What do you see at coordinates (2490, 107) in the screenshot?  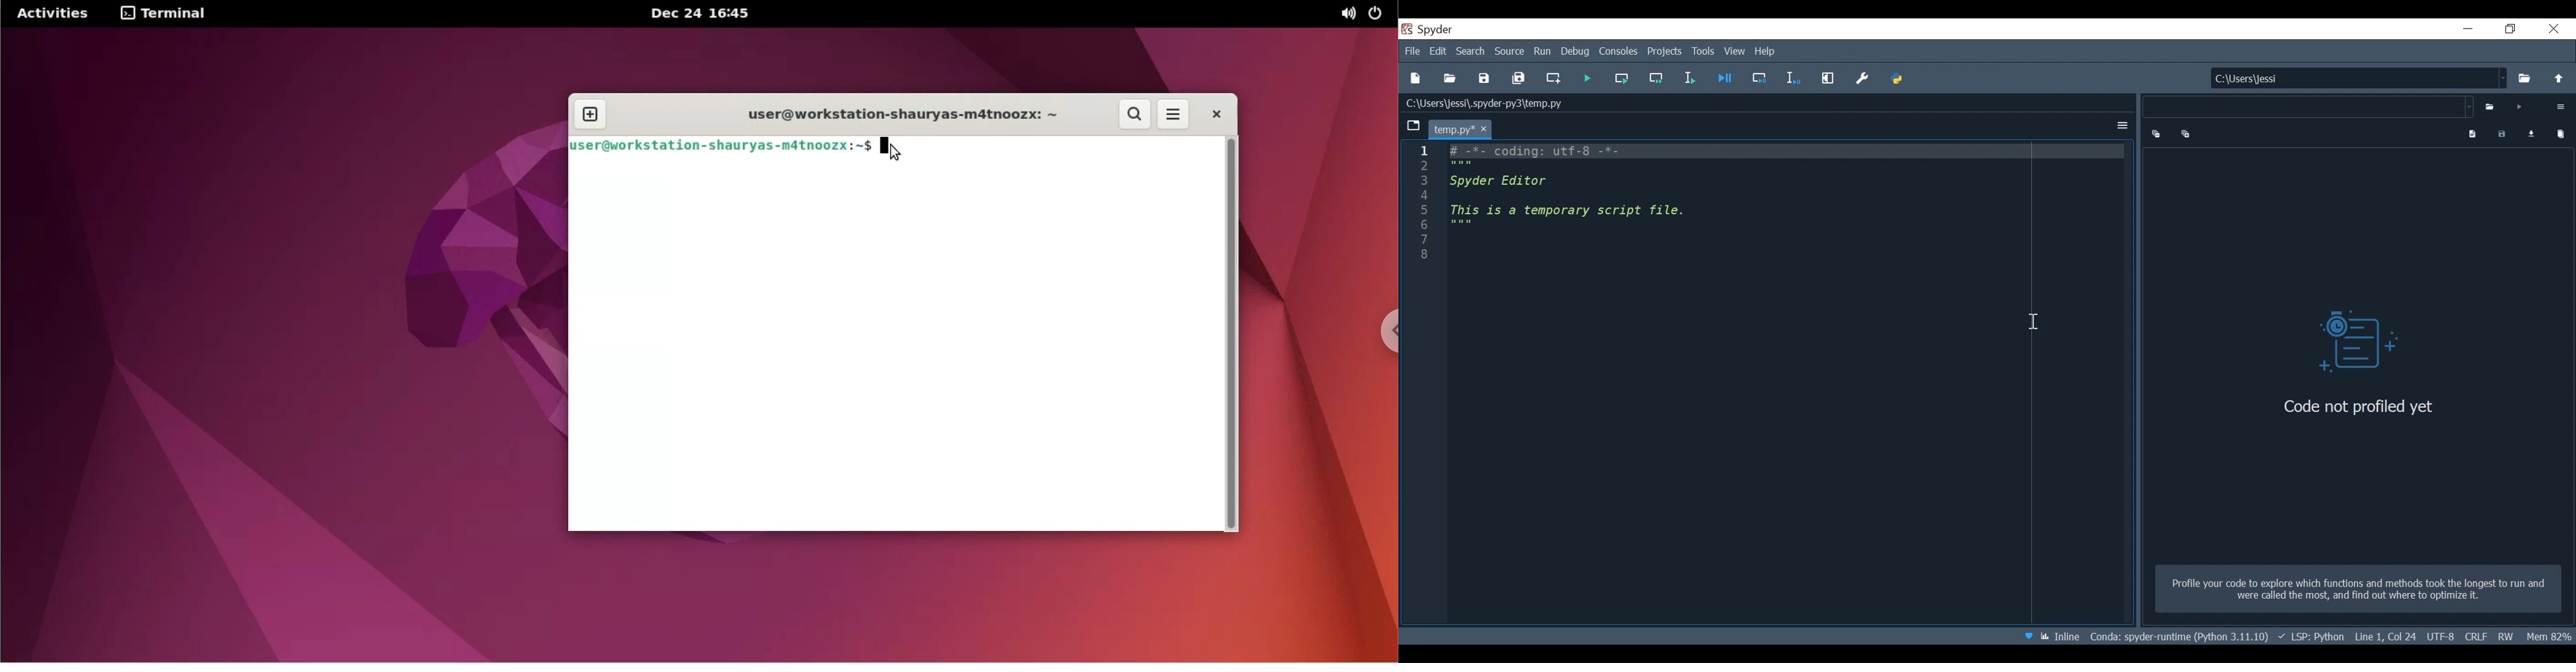 I see `Select file` at bounding box center [2490, 107].